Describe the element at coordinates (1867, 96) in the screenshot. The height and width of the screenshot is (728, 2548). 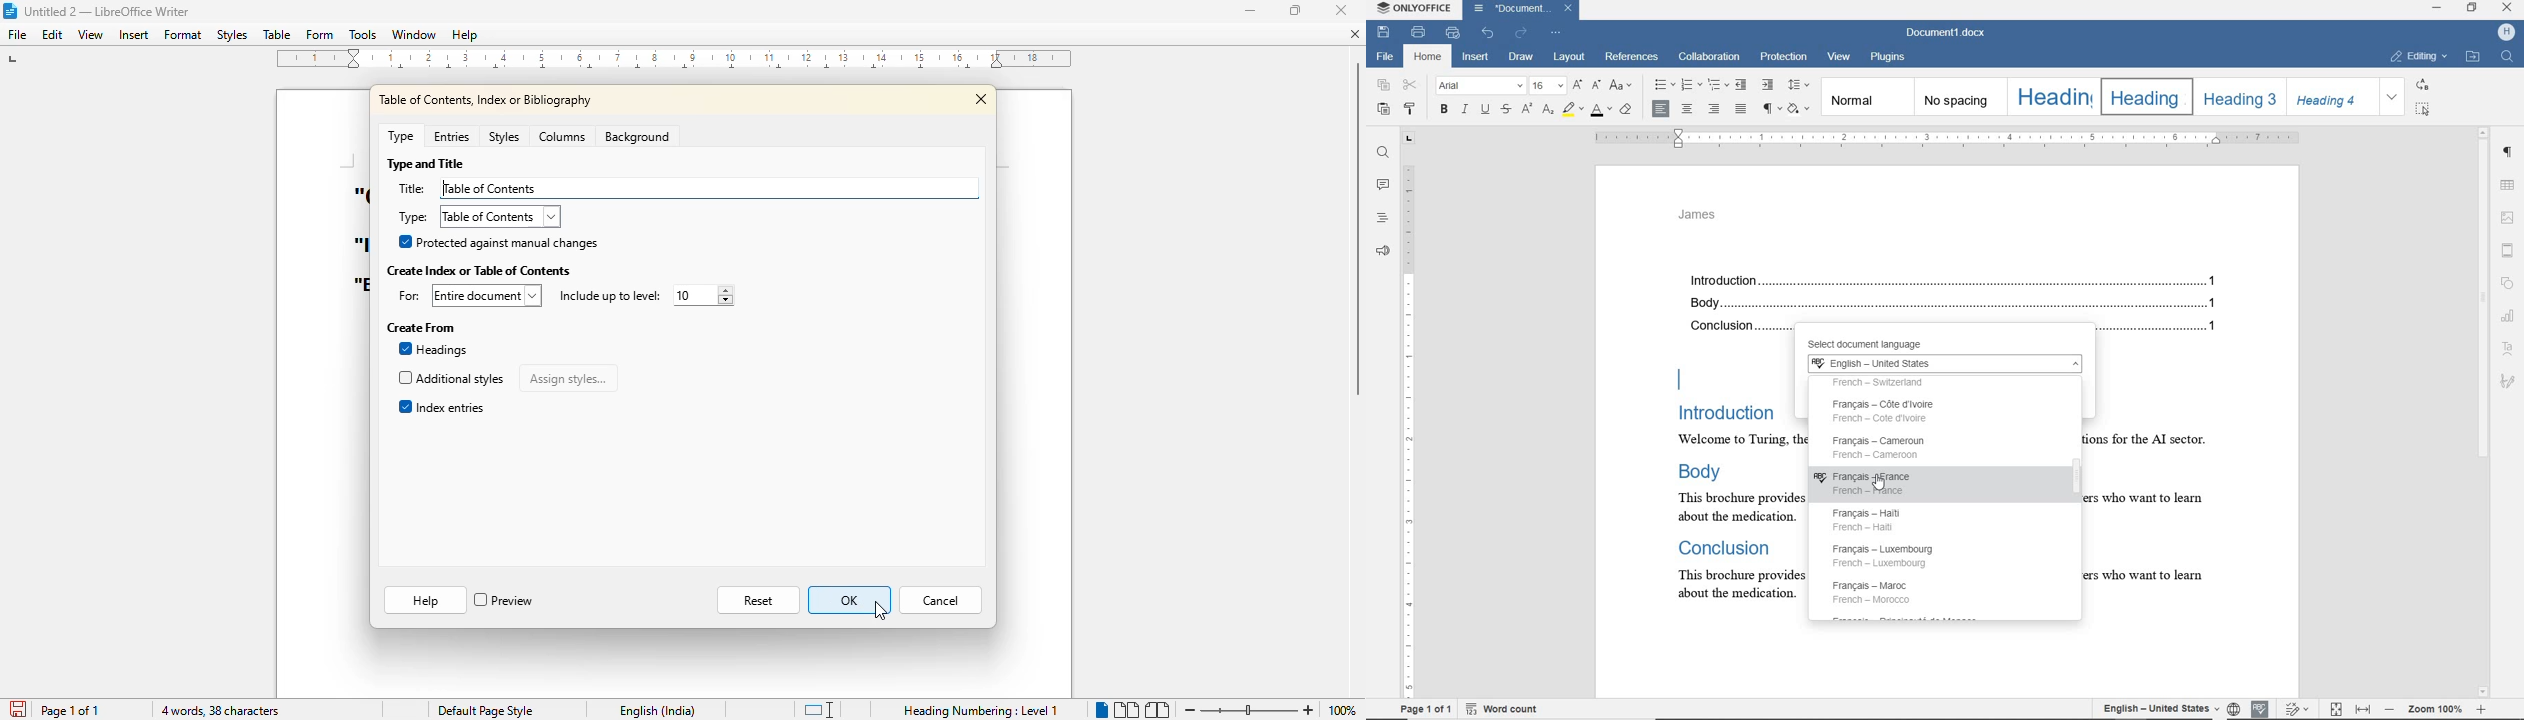
I see `normal` at that location.